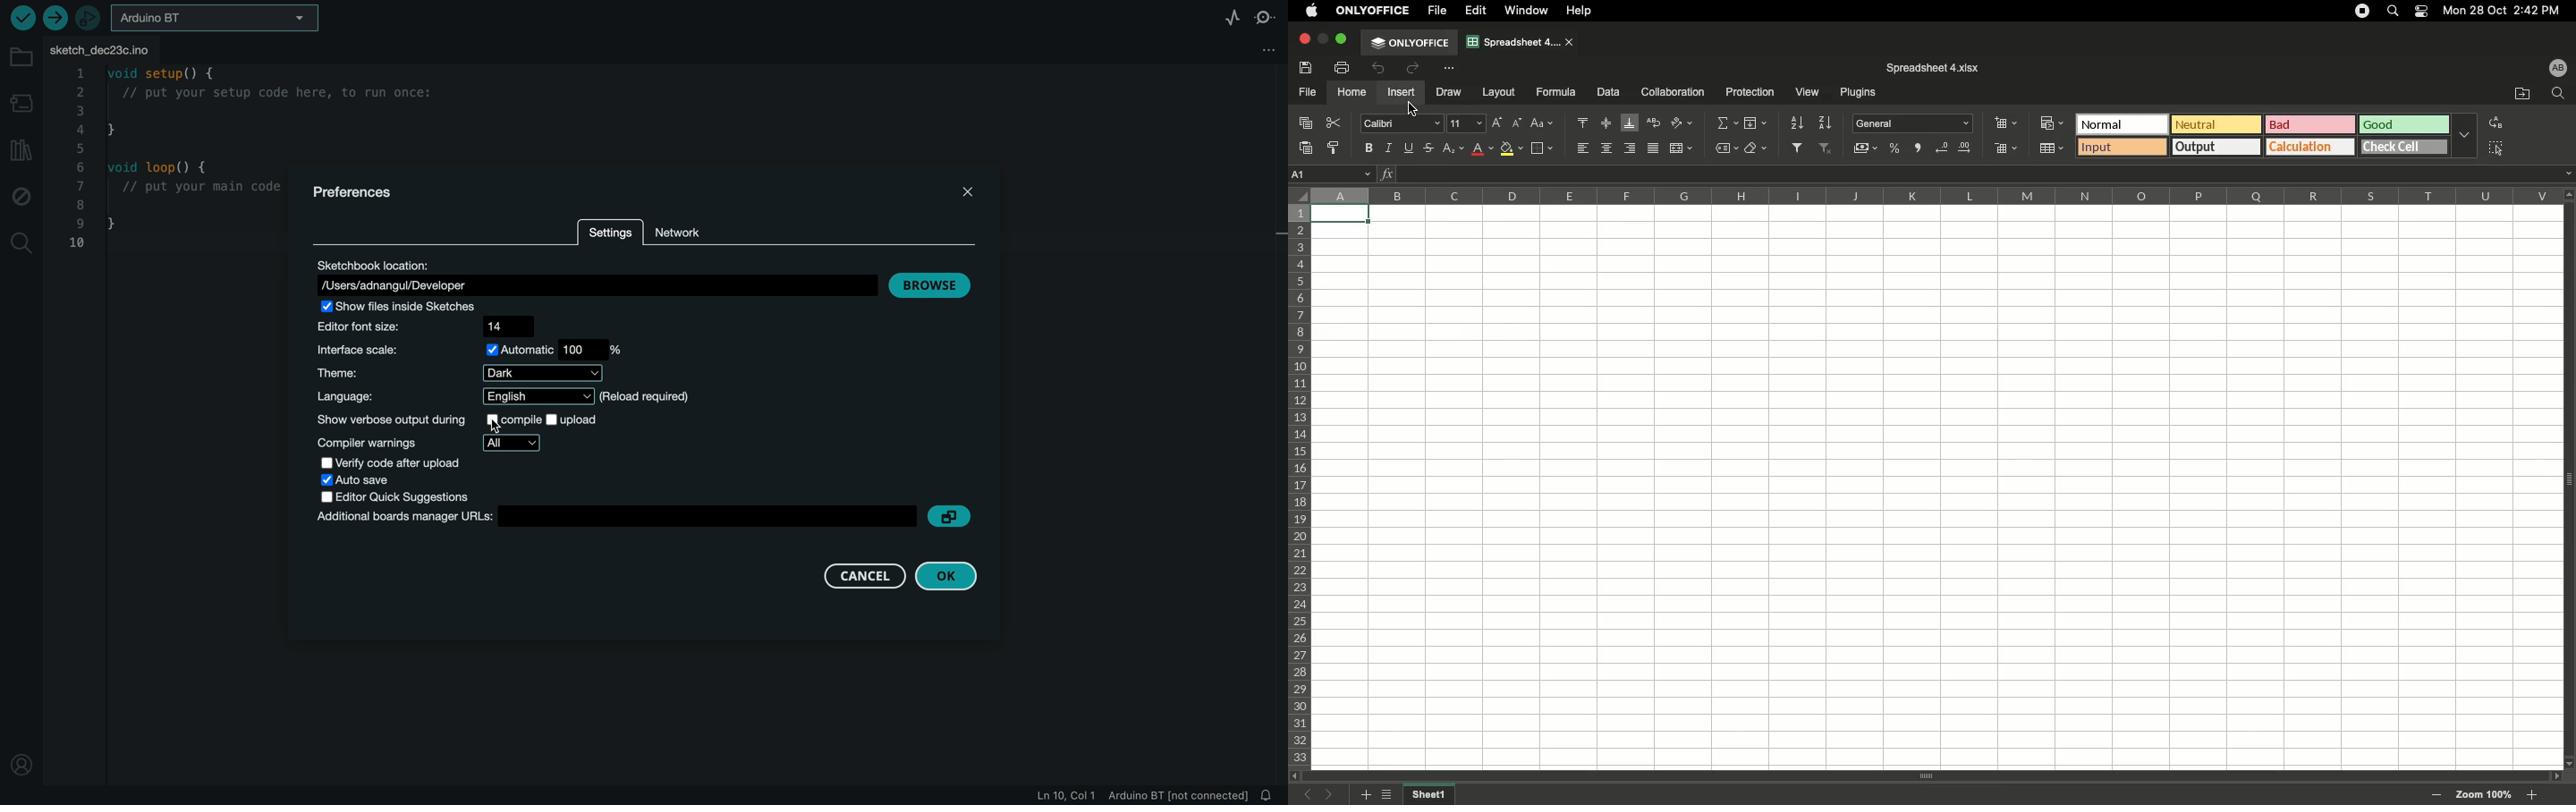  Describe the element at coordinates (1308, 148) in the screenshot. I see `Paste` at that location.